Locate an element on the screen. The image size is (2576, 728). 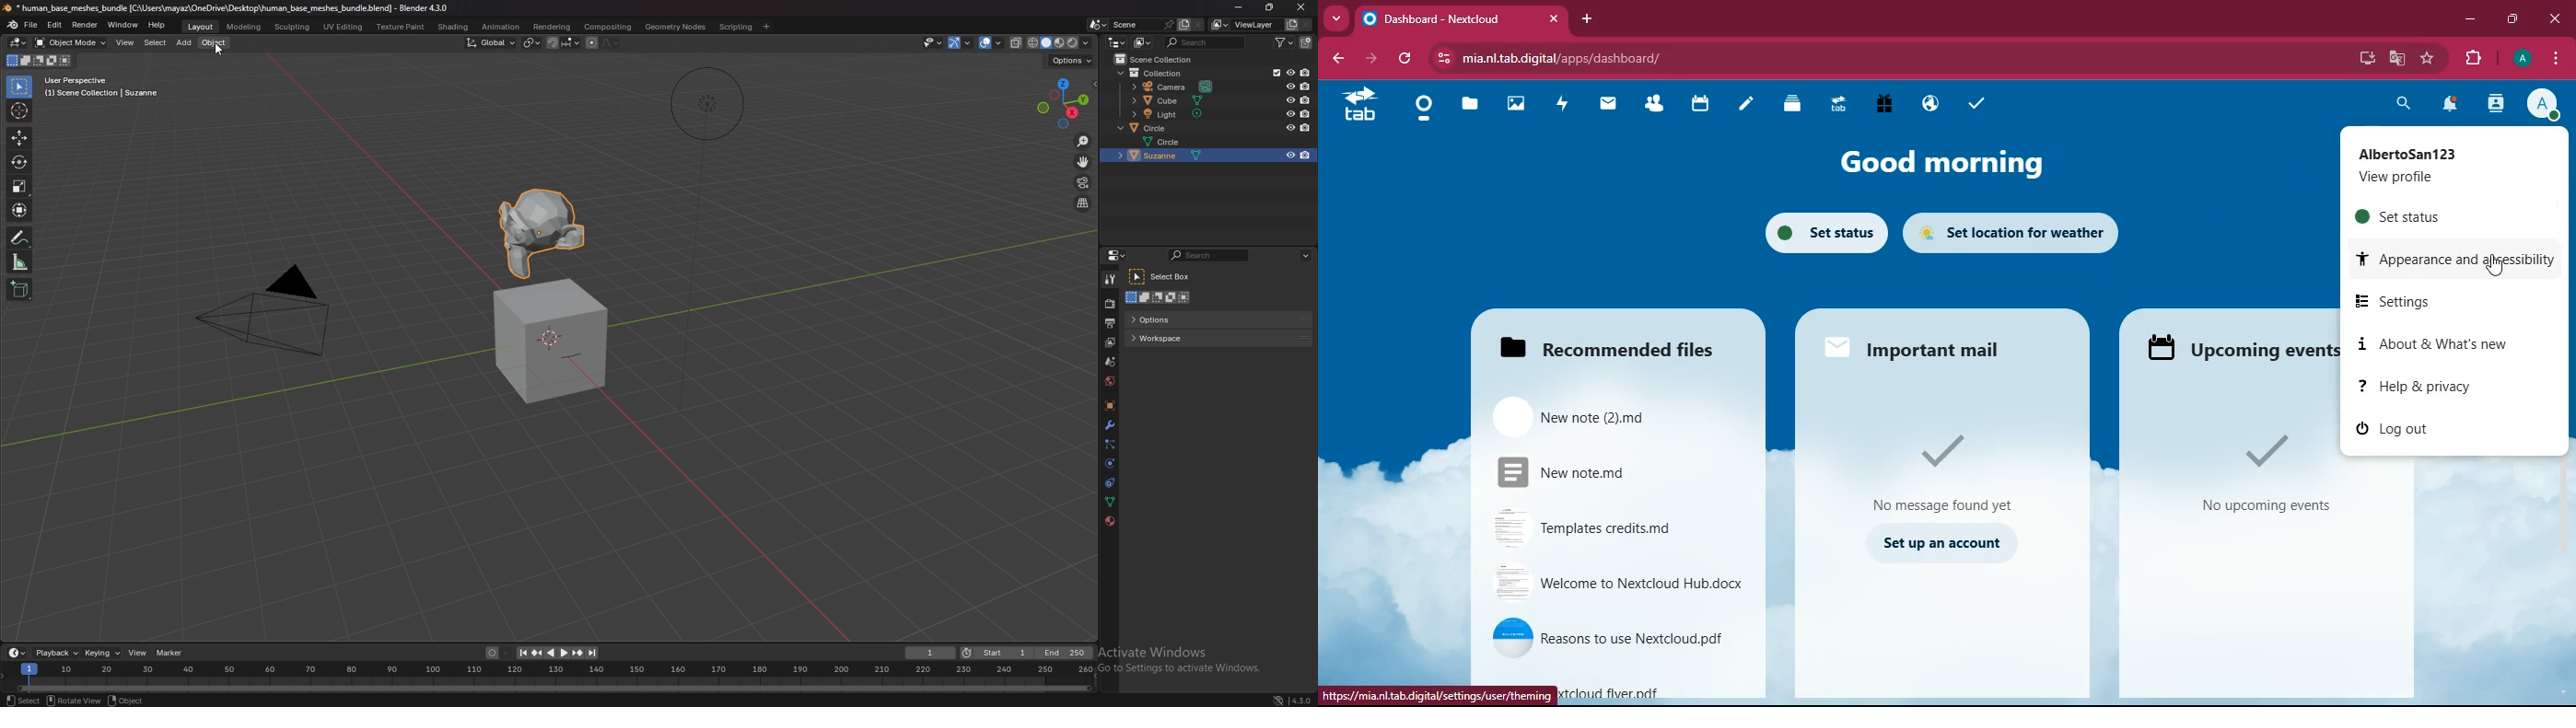
calendar is located at coordinates (1701, 106).